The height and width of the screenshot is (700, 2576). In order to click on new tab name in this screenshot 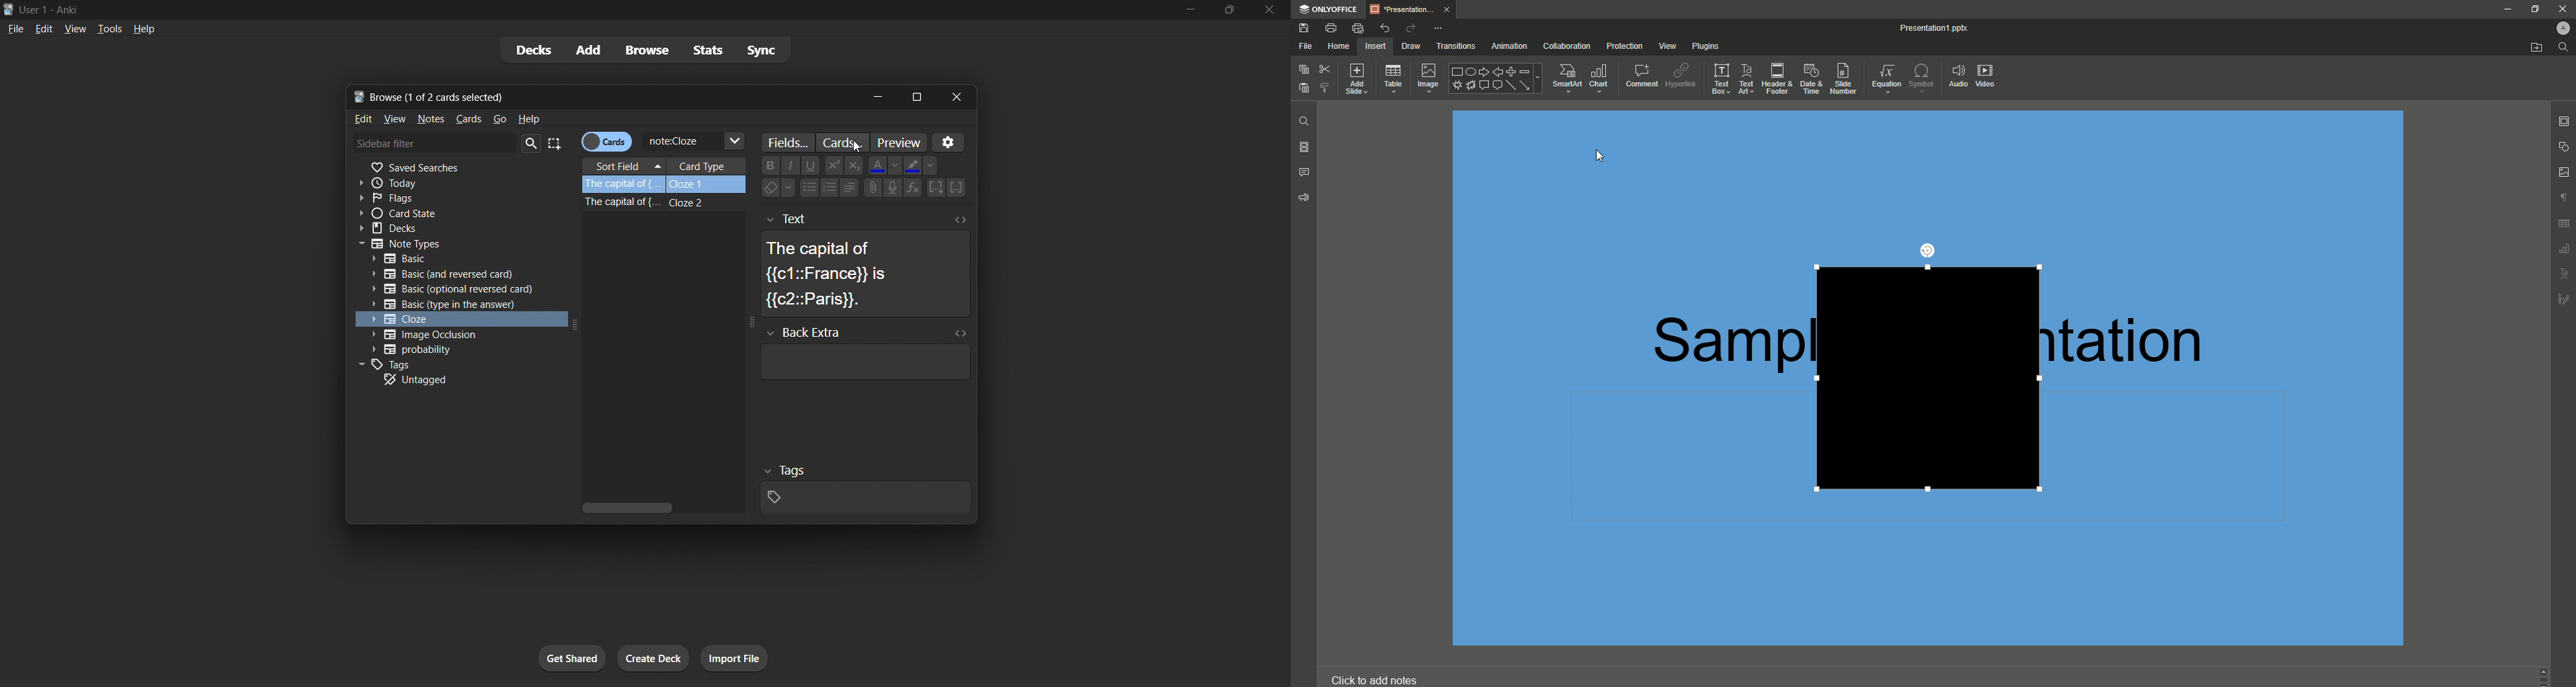, I will do `click(604, 97)`.